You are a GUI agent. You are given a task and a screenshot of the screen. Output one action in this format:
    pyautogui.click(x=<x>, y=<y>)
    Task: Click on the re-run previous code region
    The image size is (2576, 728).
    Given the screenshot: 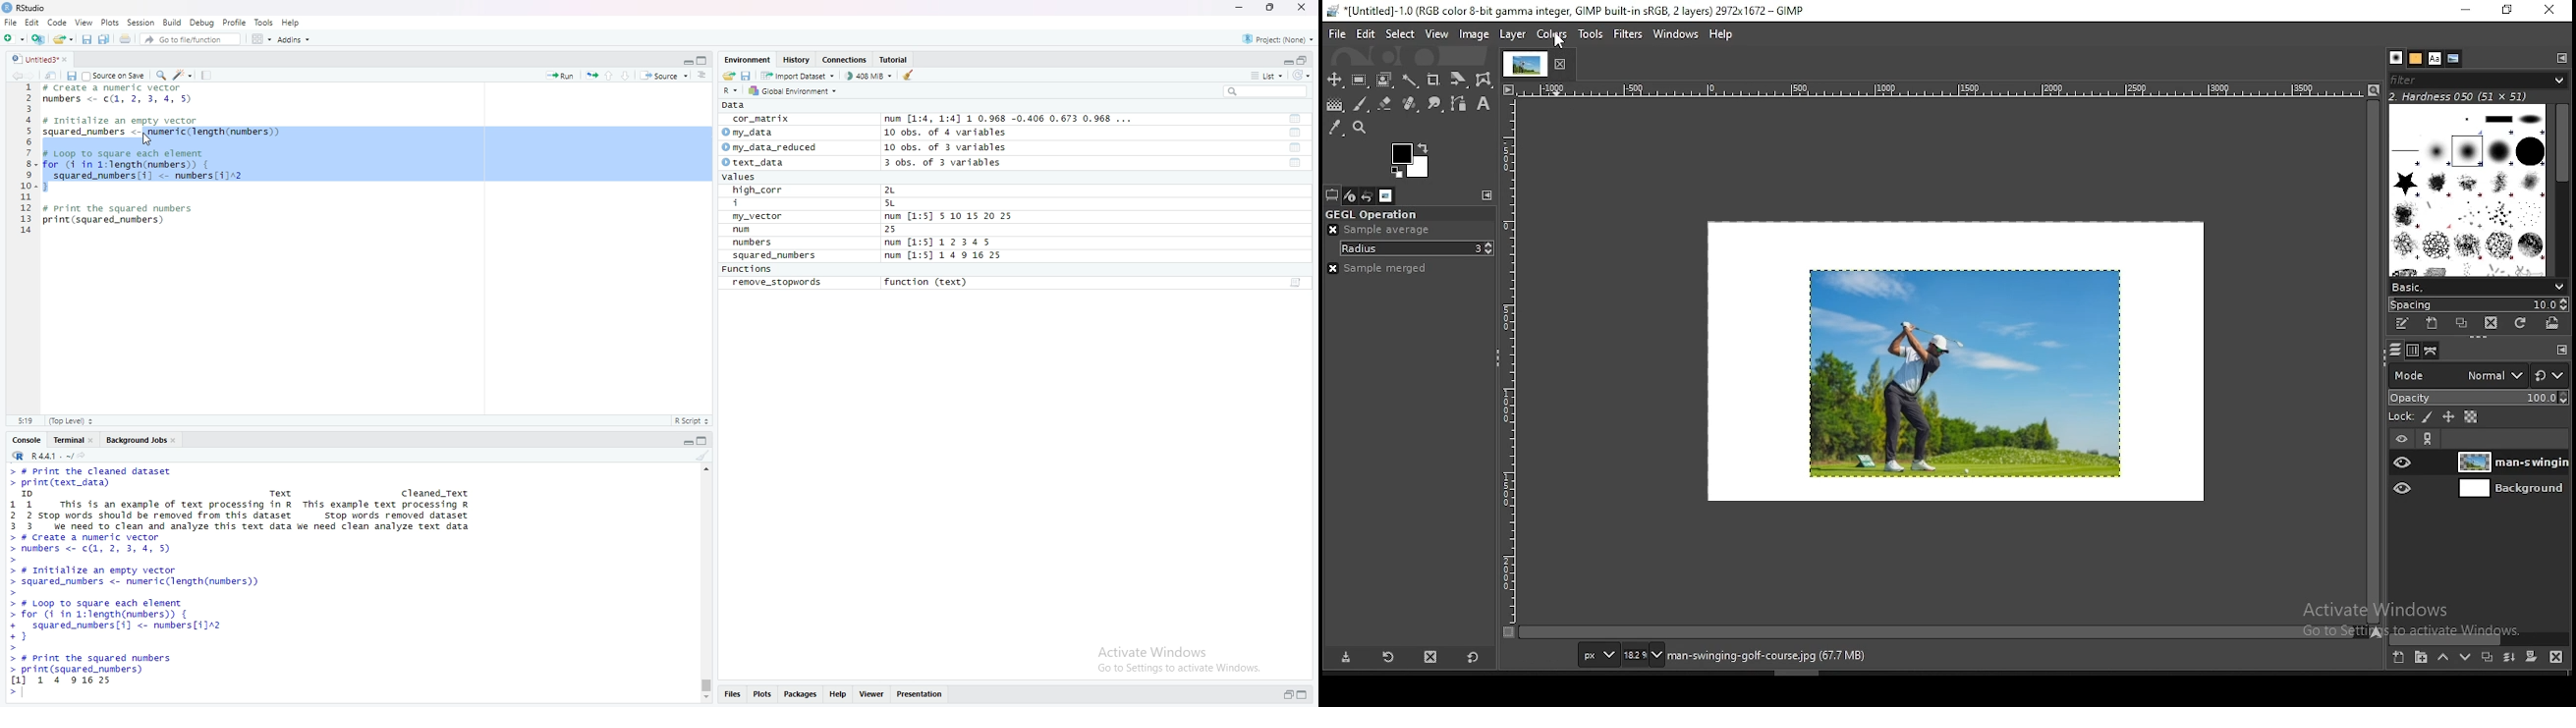 What is the action you would take?
    pyautogui.click(x=591, y=74)
    